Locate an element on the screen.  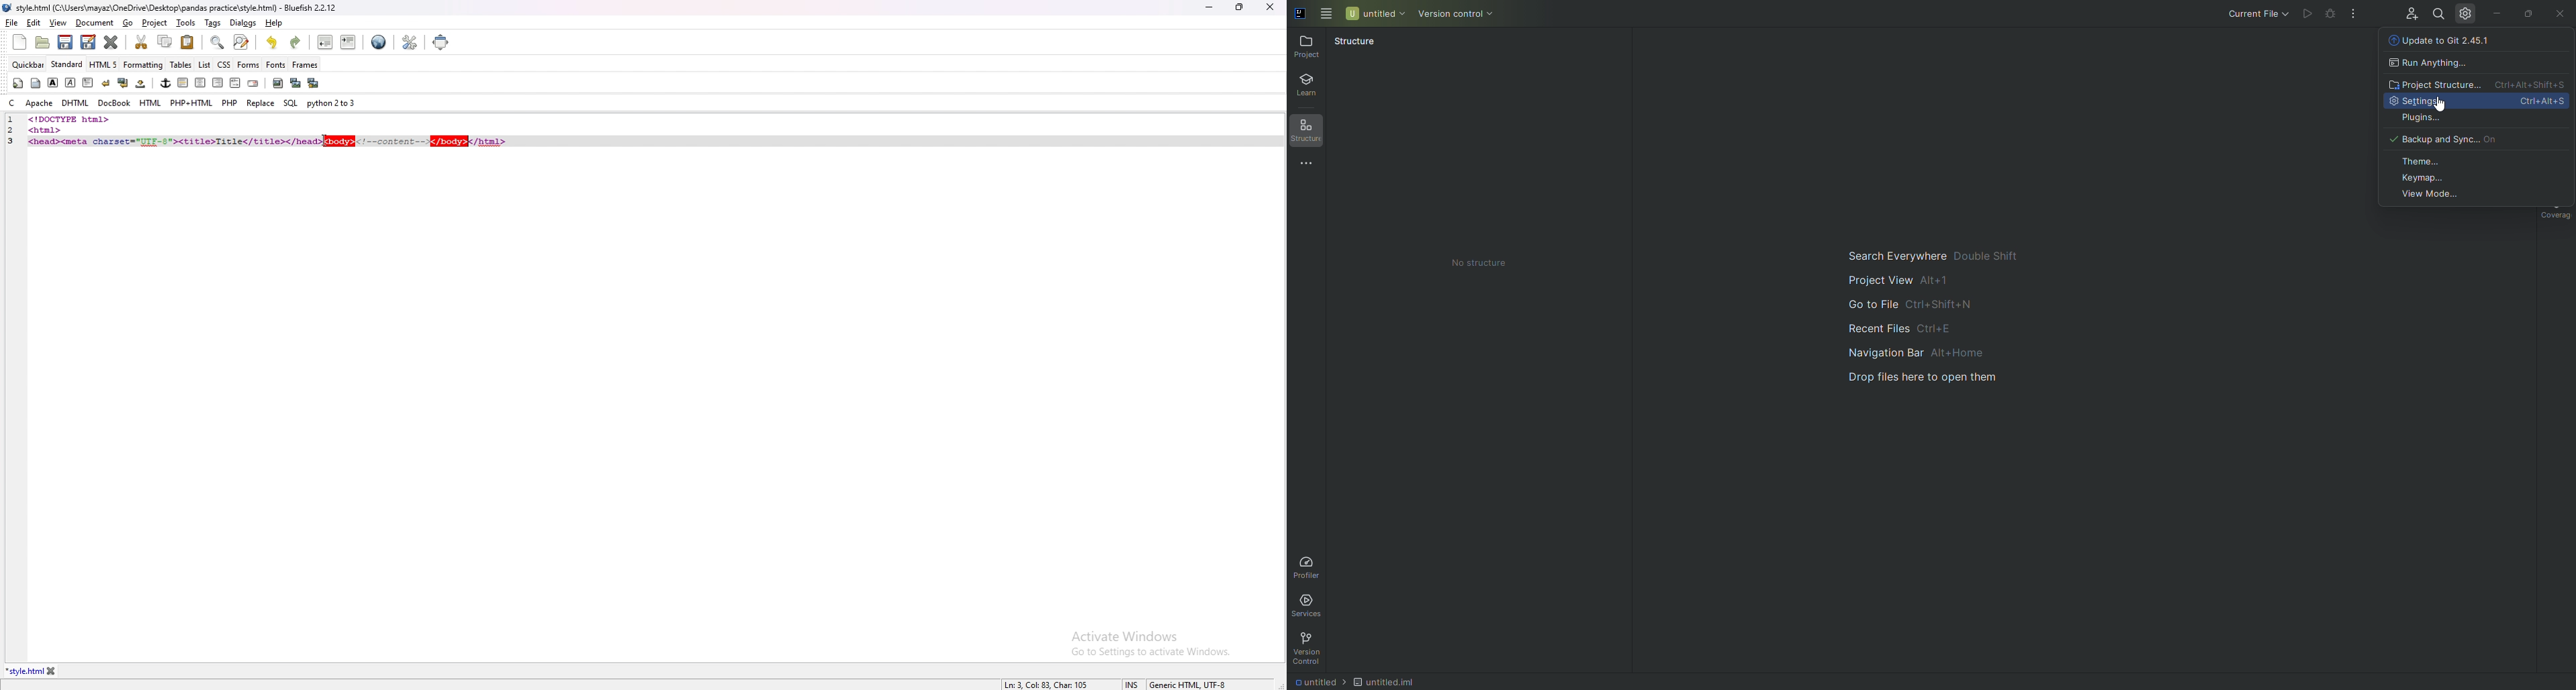
python 2to3 is located at coordinates (333, 103).